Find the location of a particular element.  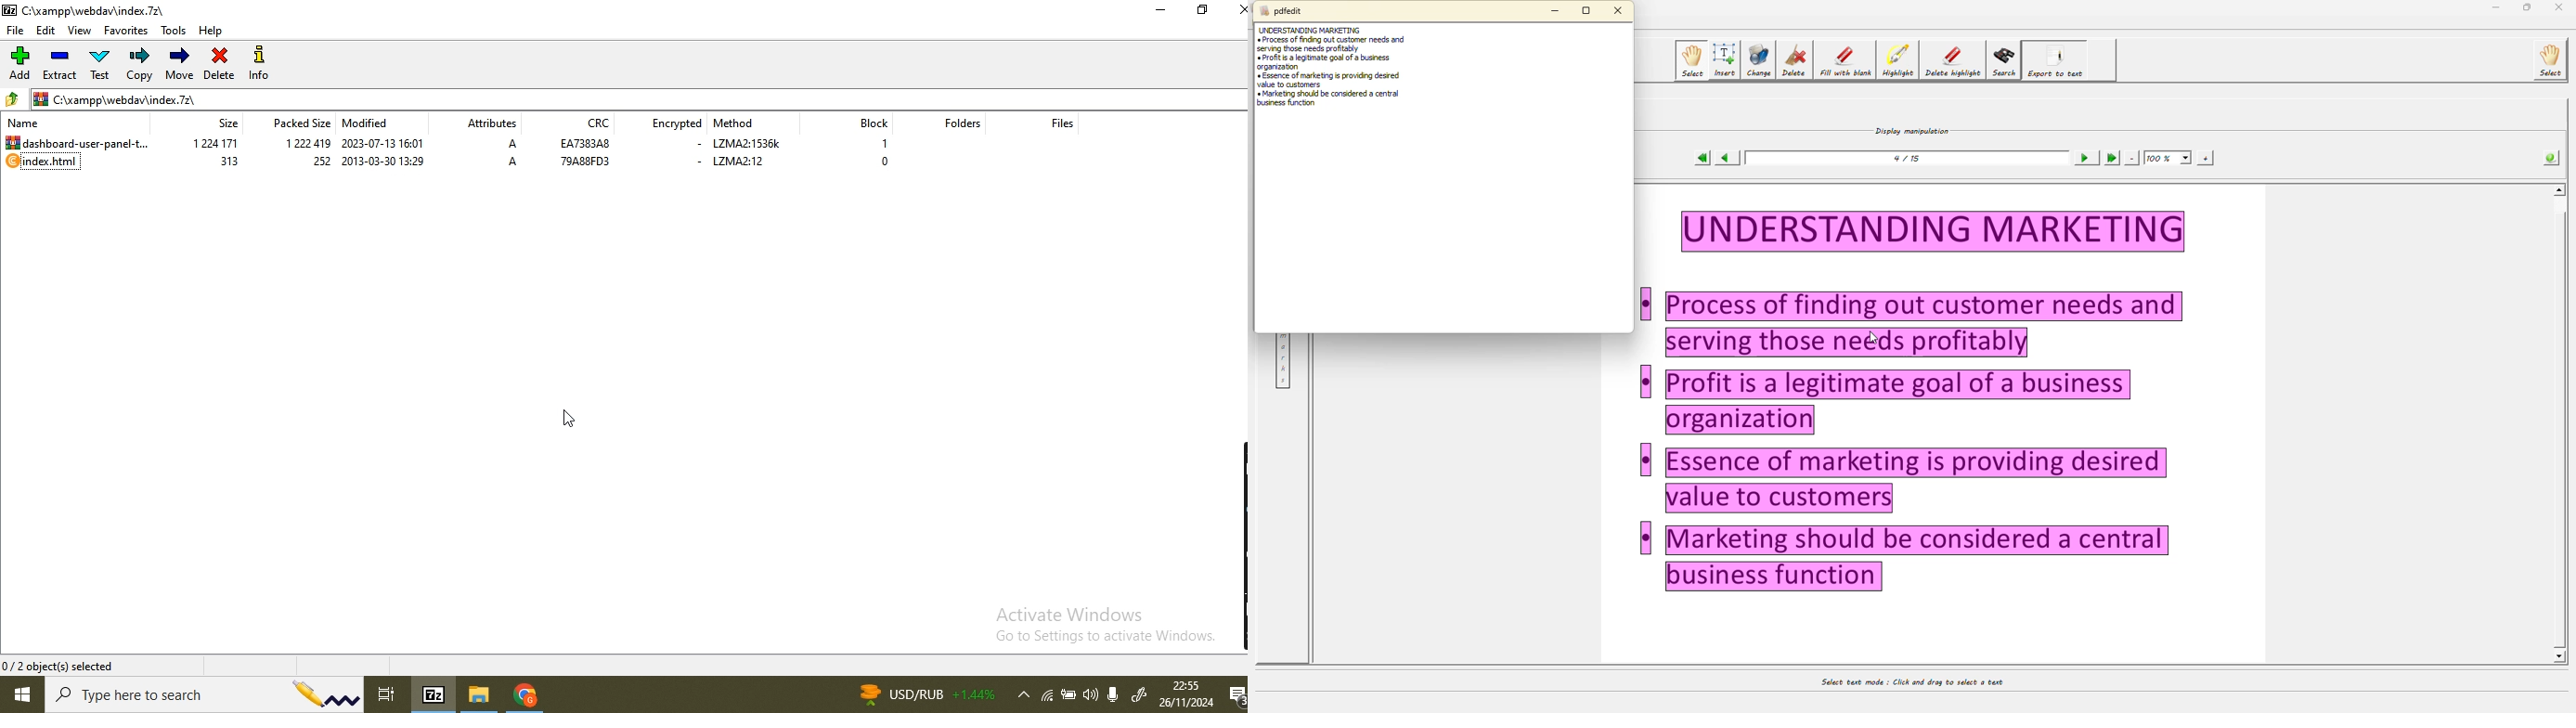

1 222 419 is located at coordinates (304, 143).